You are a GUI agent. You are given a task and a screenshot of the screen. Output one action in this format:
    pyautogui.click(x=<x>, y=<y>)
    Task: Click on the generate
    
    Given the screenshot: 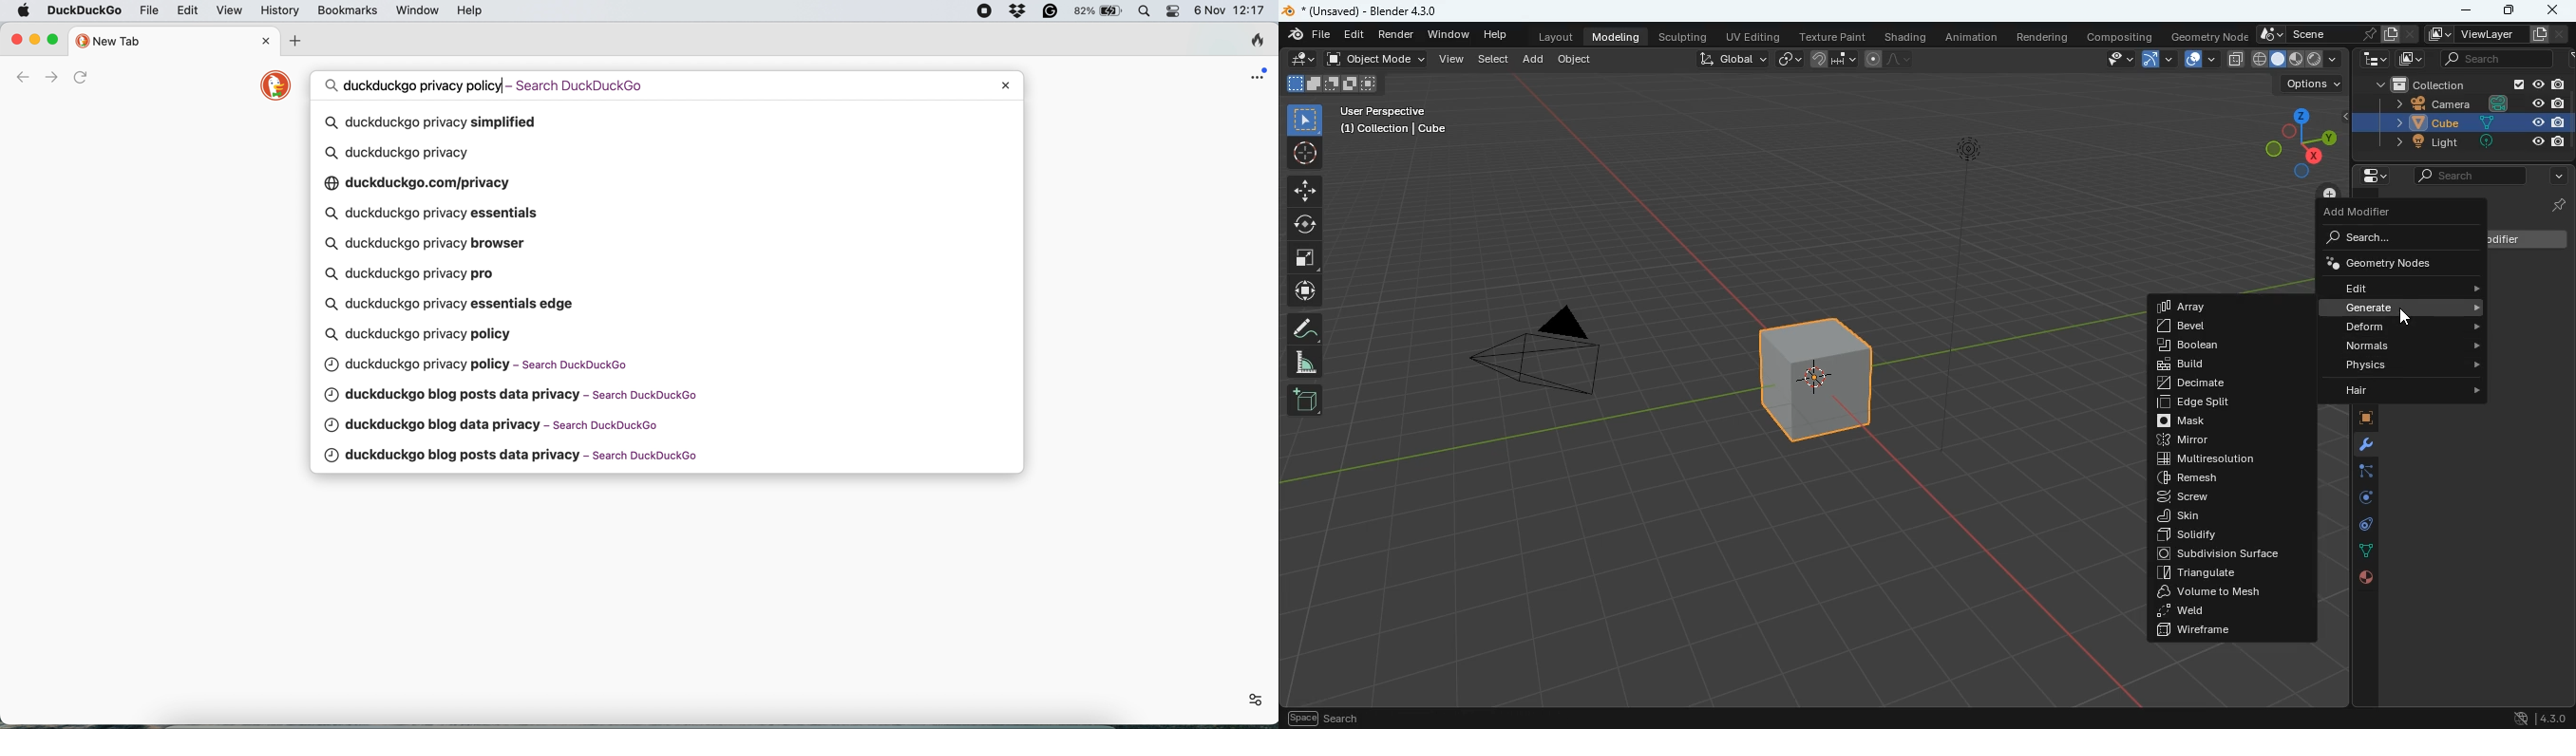 What is the action you would take?
    pyautogui.click(x=2409, y=308)
    